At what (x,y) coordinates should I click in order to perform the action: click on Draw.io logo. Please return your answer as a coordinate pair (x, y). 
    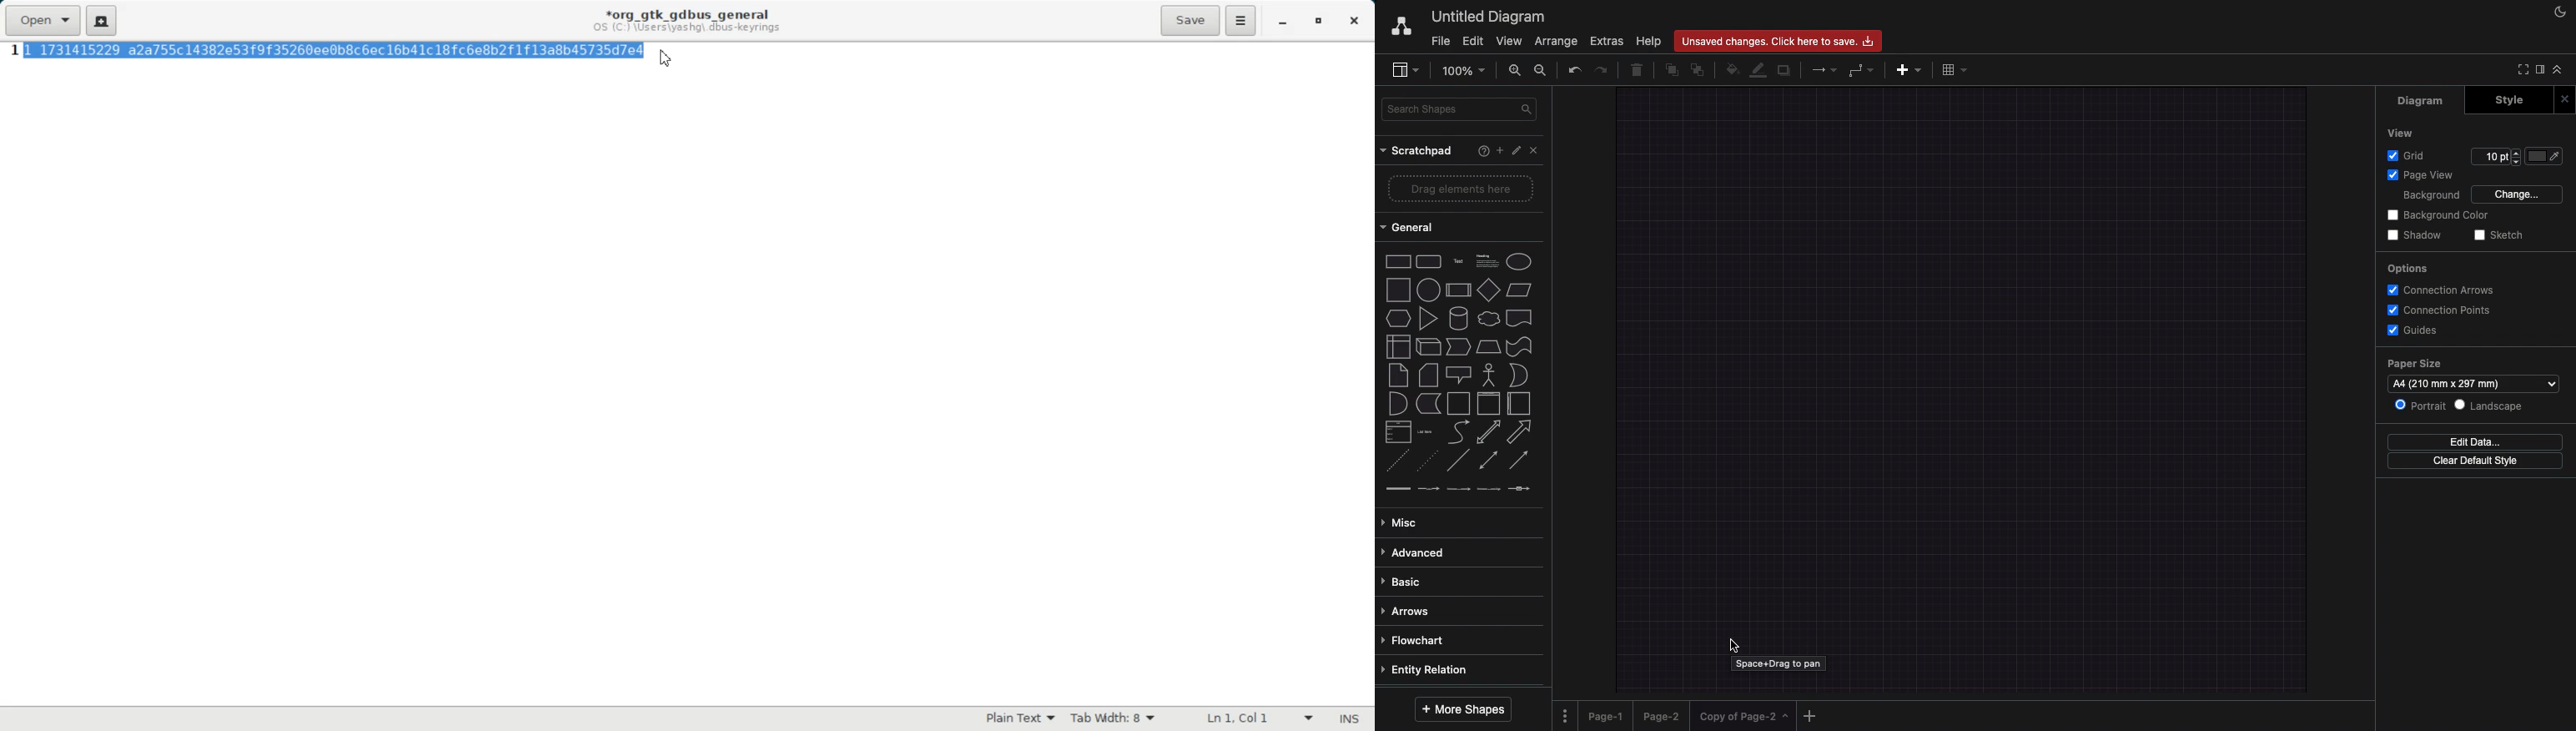
    Looking at the image, I should click on (1401, 28).